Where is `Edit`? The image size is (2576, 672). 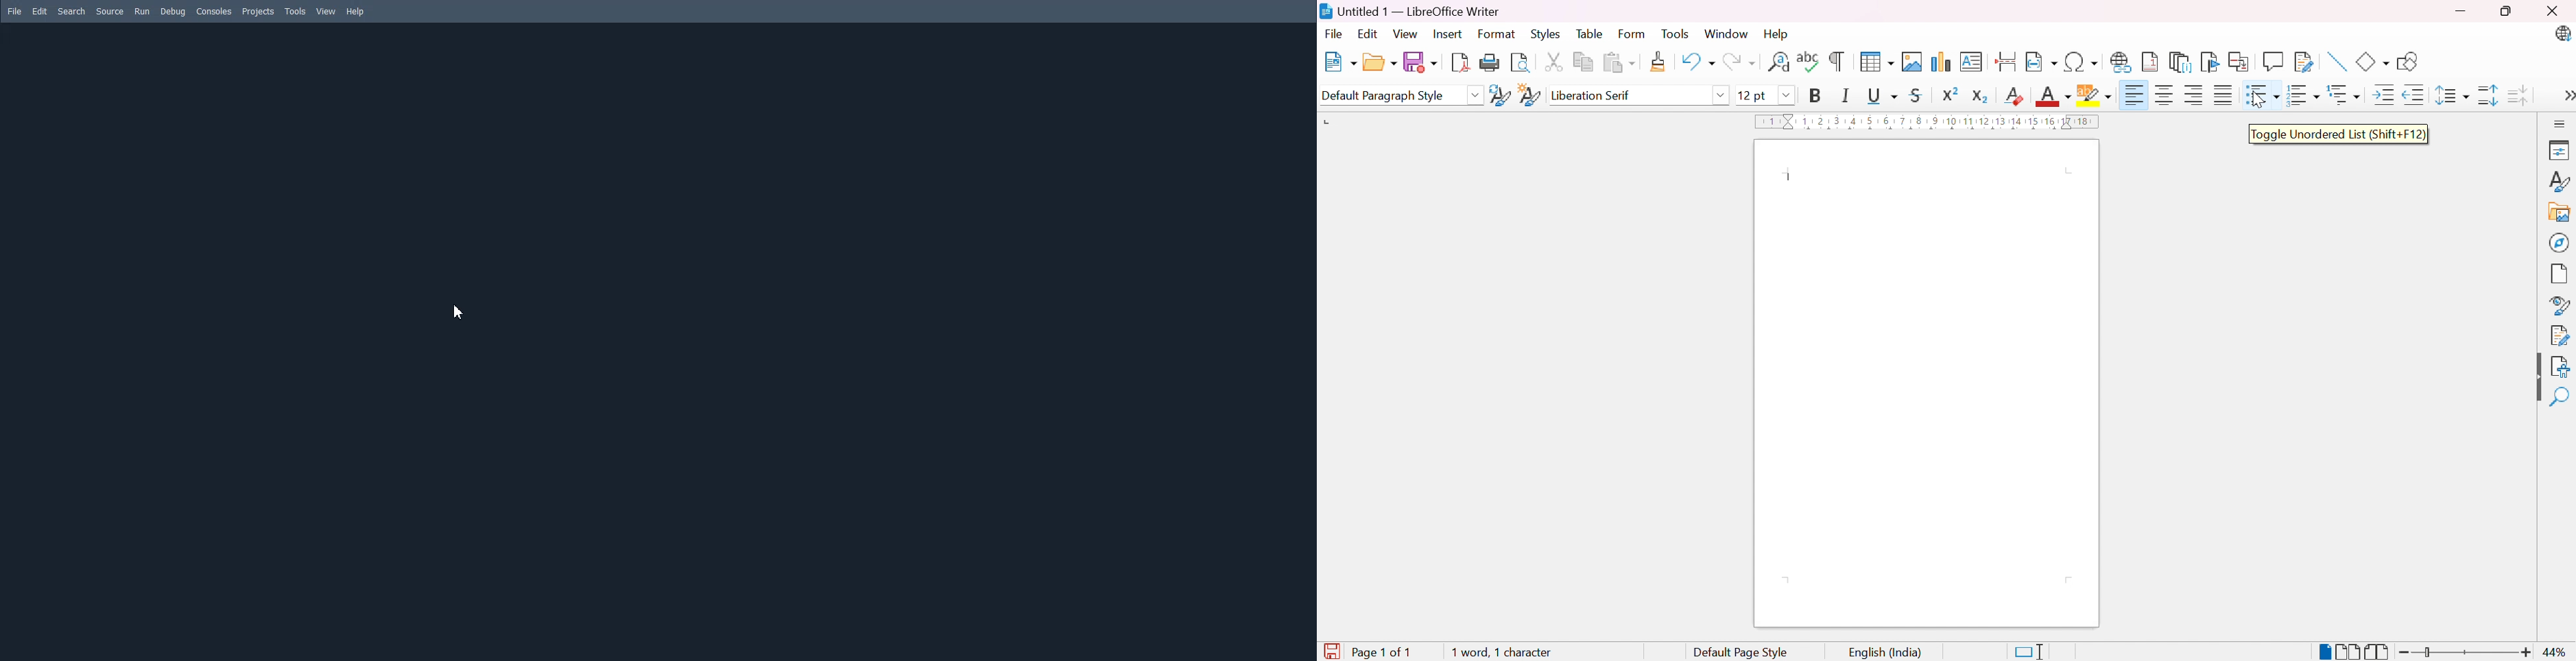
Edit is located at coordinates (1370, 35).